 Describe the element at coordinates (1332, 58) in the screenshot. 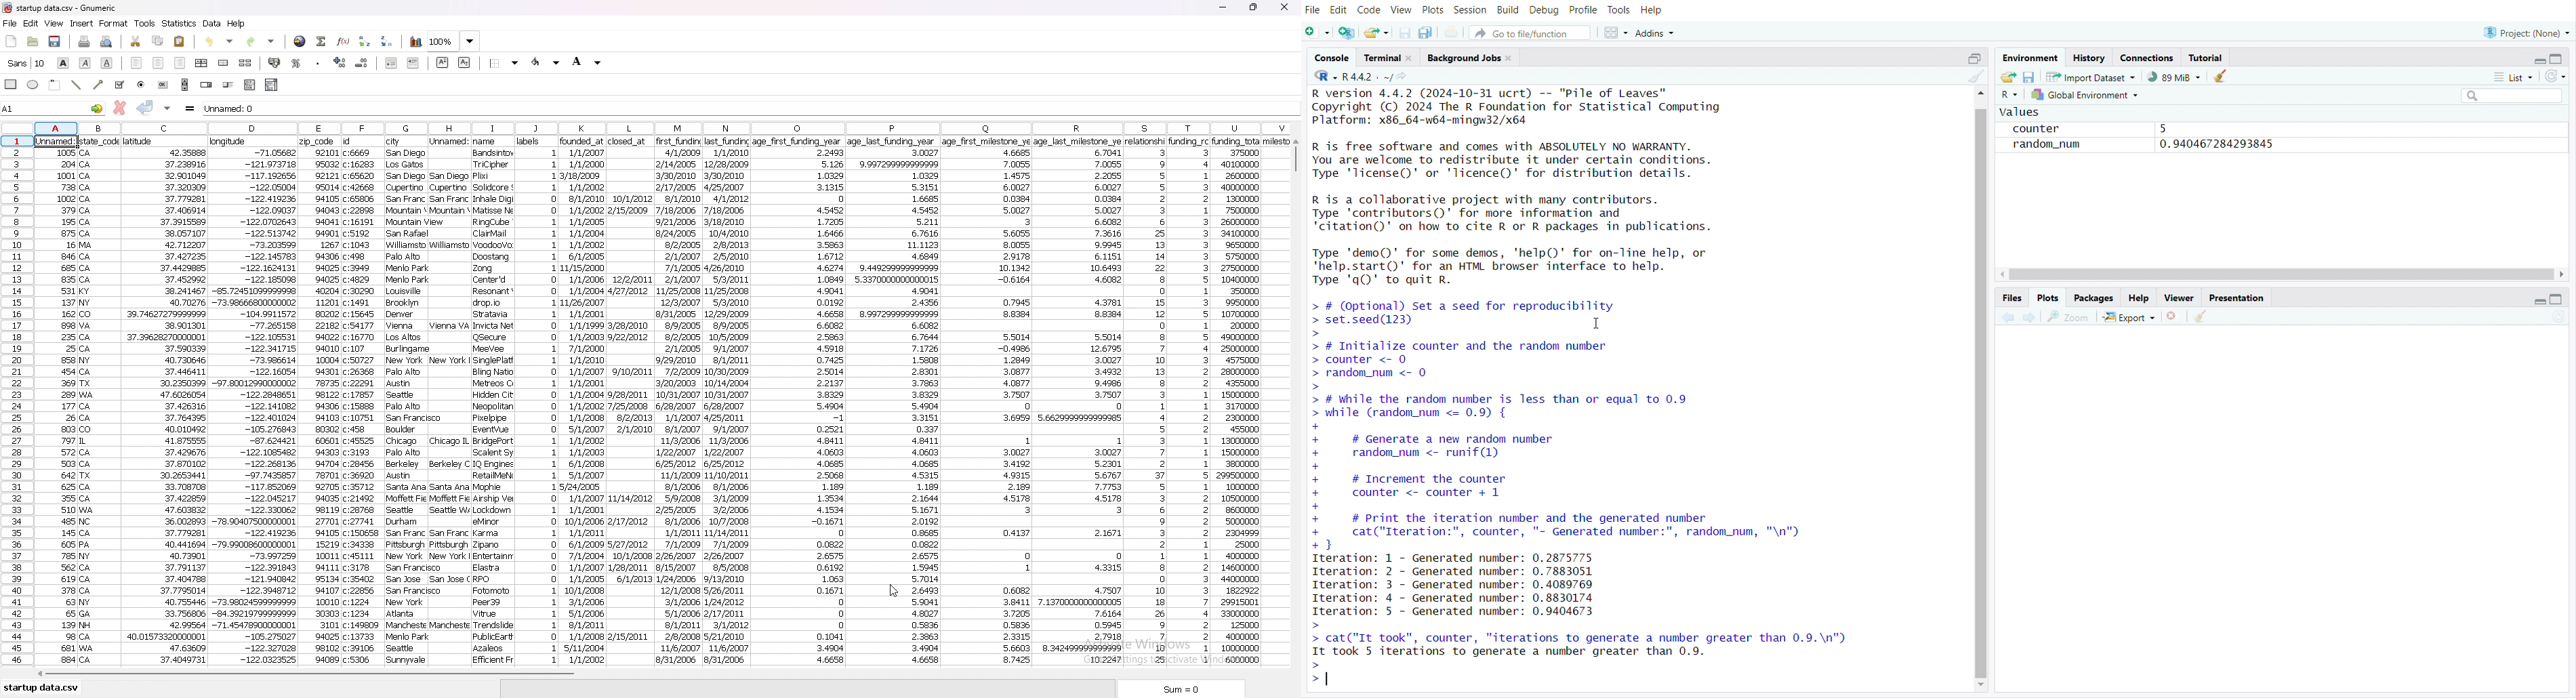

I see `Console` at that location.